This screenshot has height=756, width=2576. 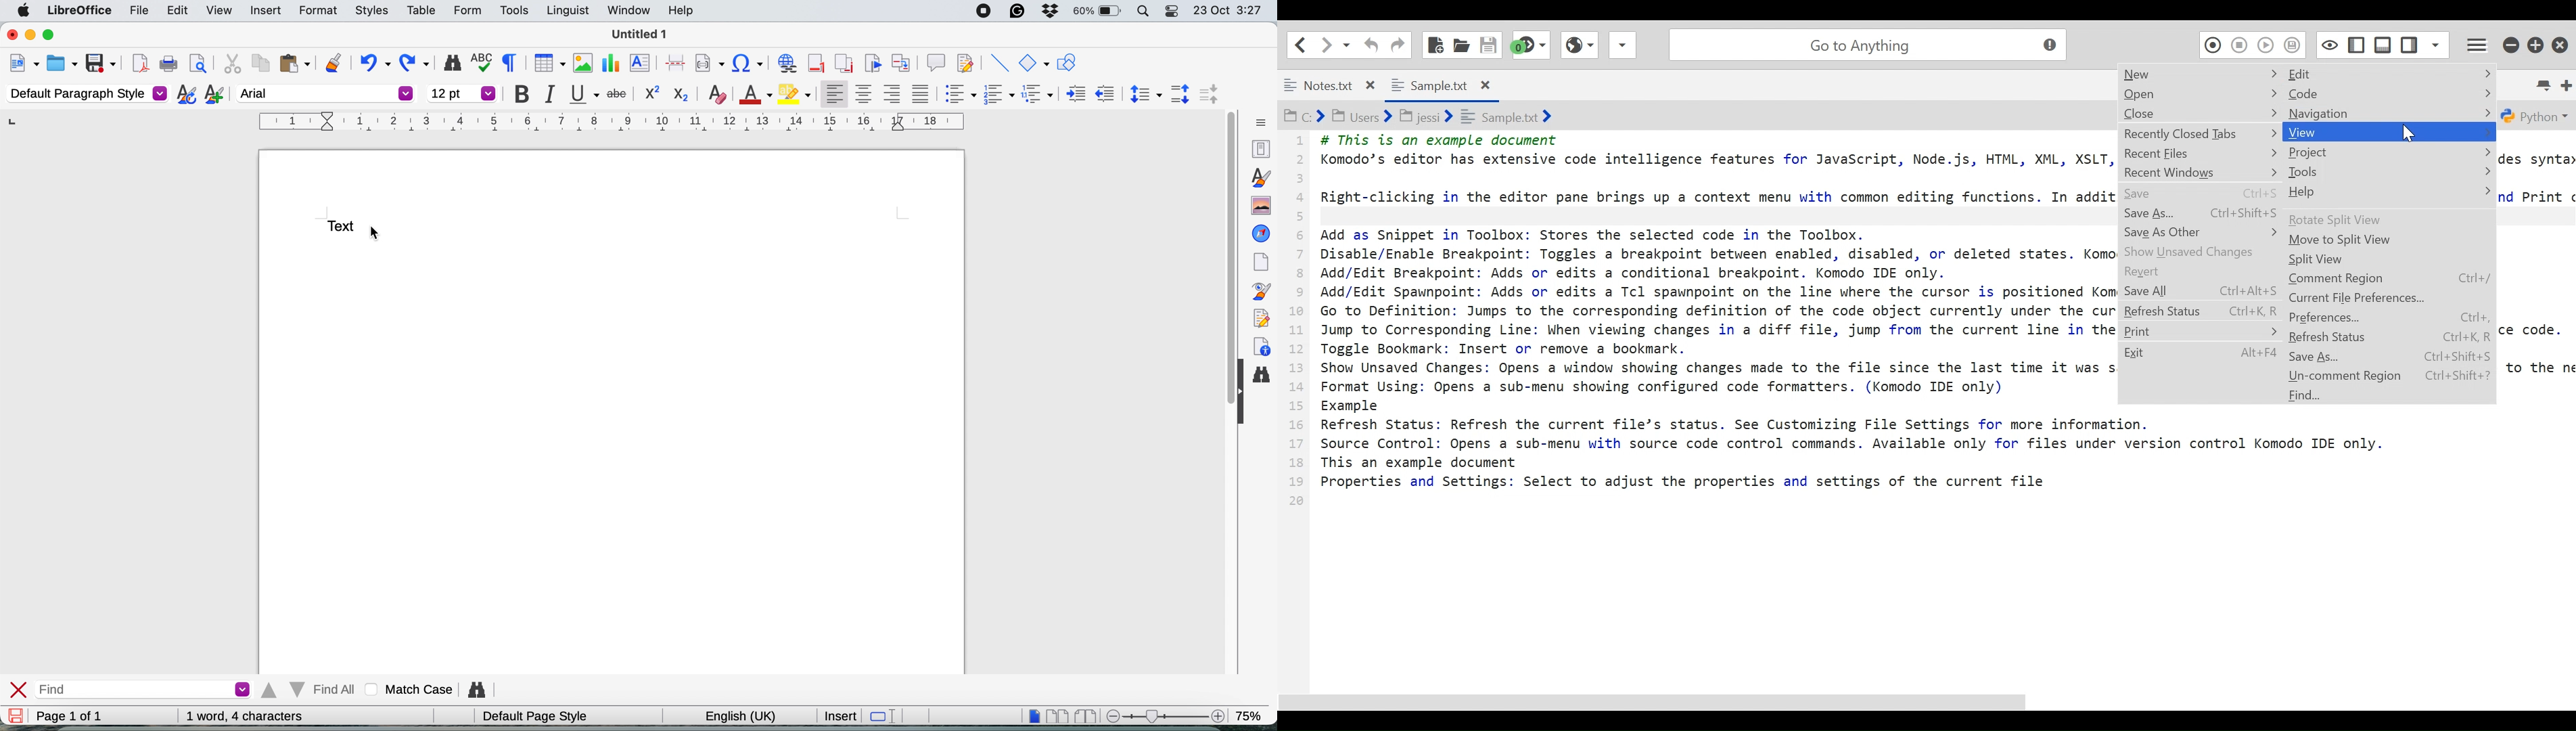 What do you see at coordinates (1265, 380) in the screenshot?
I see `find and replace` at bounding box center [1265, 380].